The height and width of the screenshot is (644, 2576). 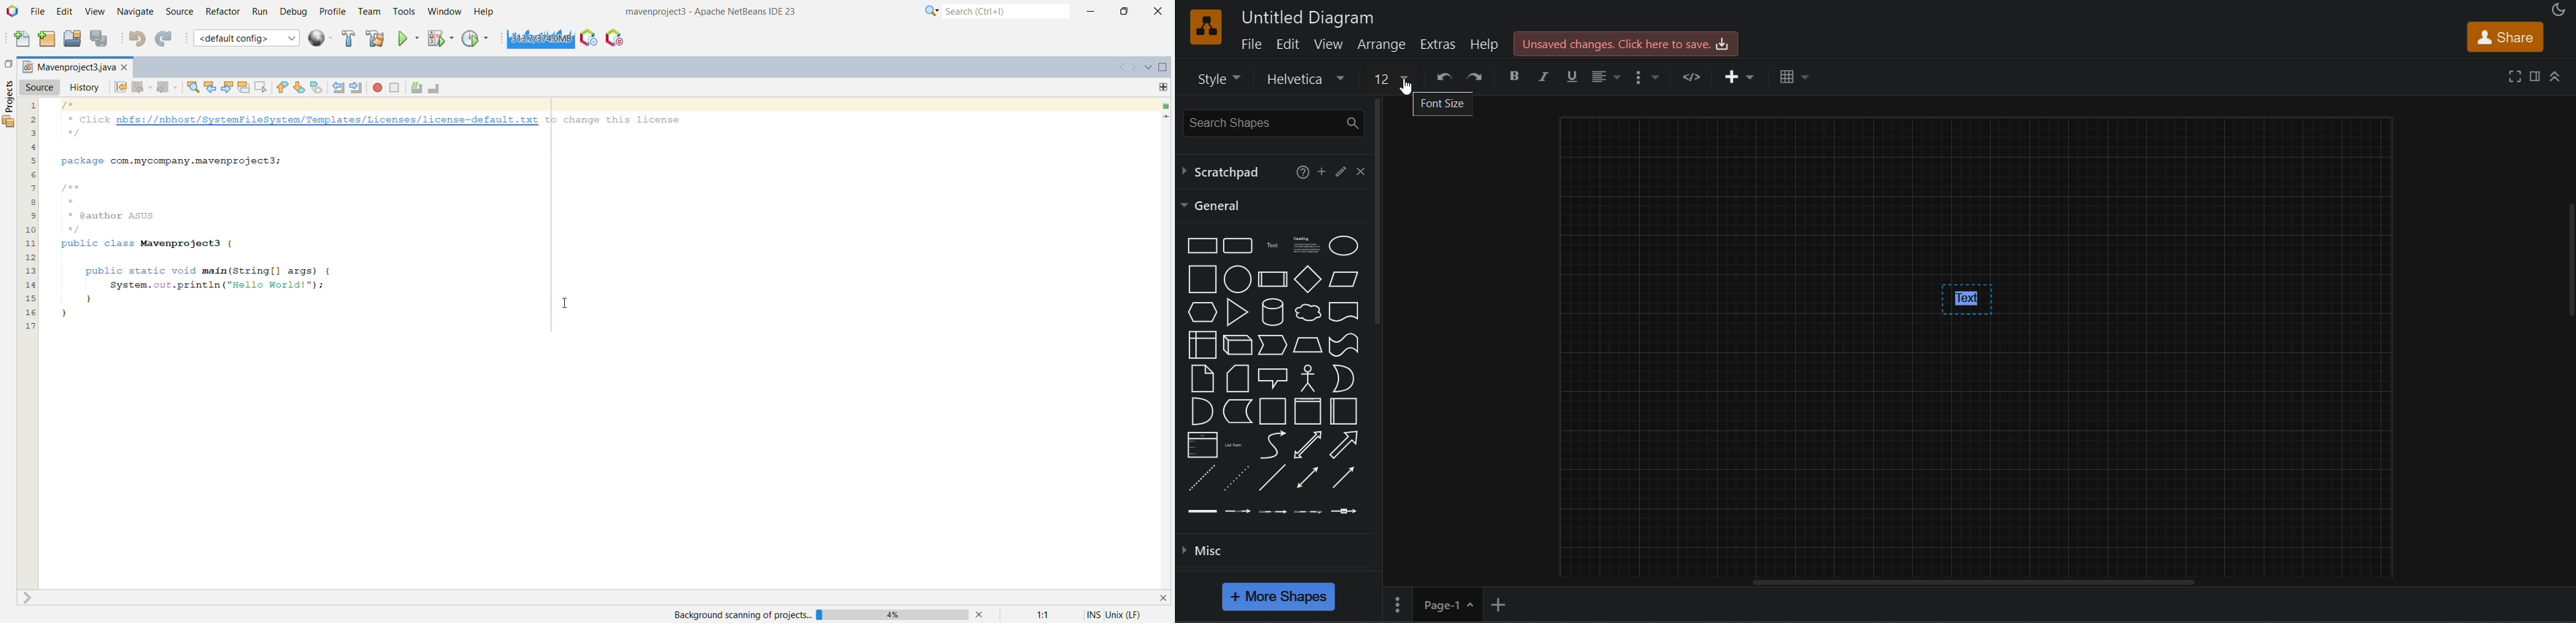 I want to click on Hexagon, so click(x=1203, y=312).